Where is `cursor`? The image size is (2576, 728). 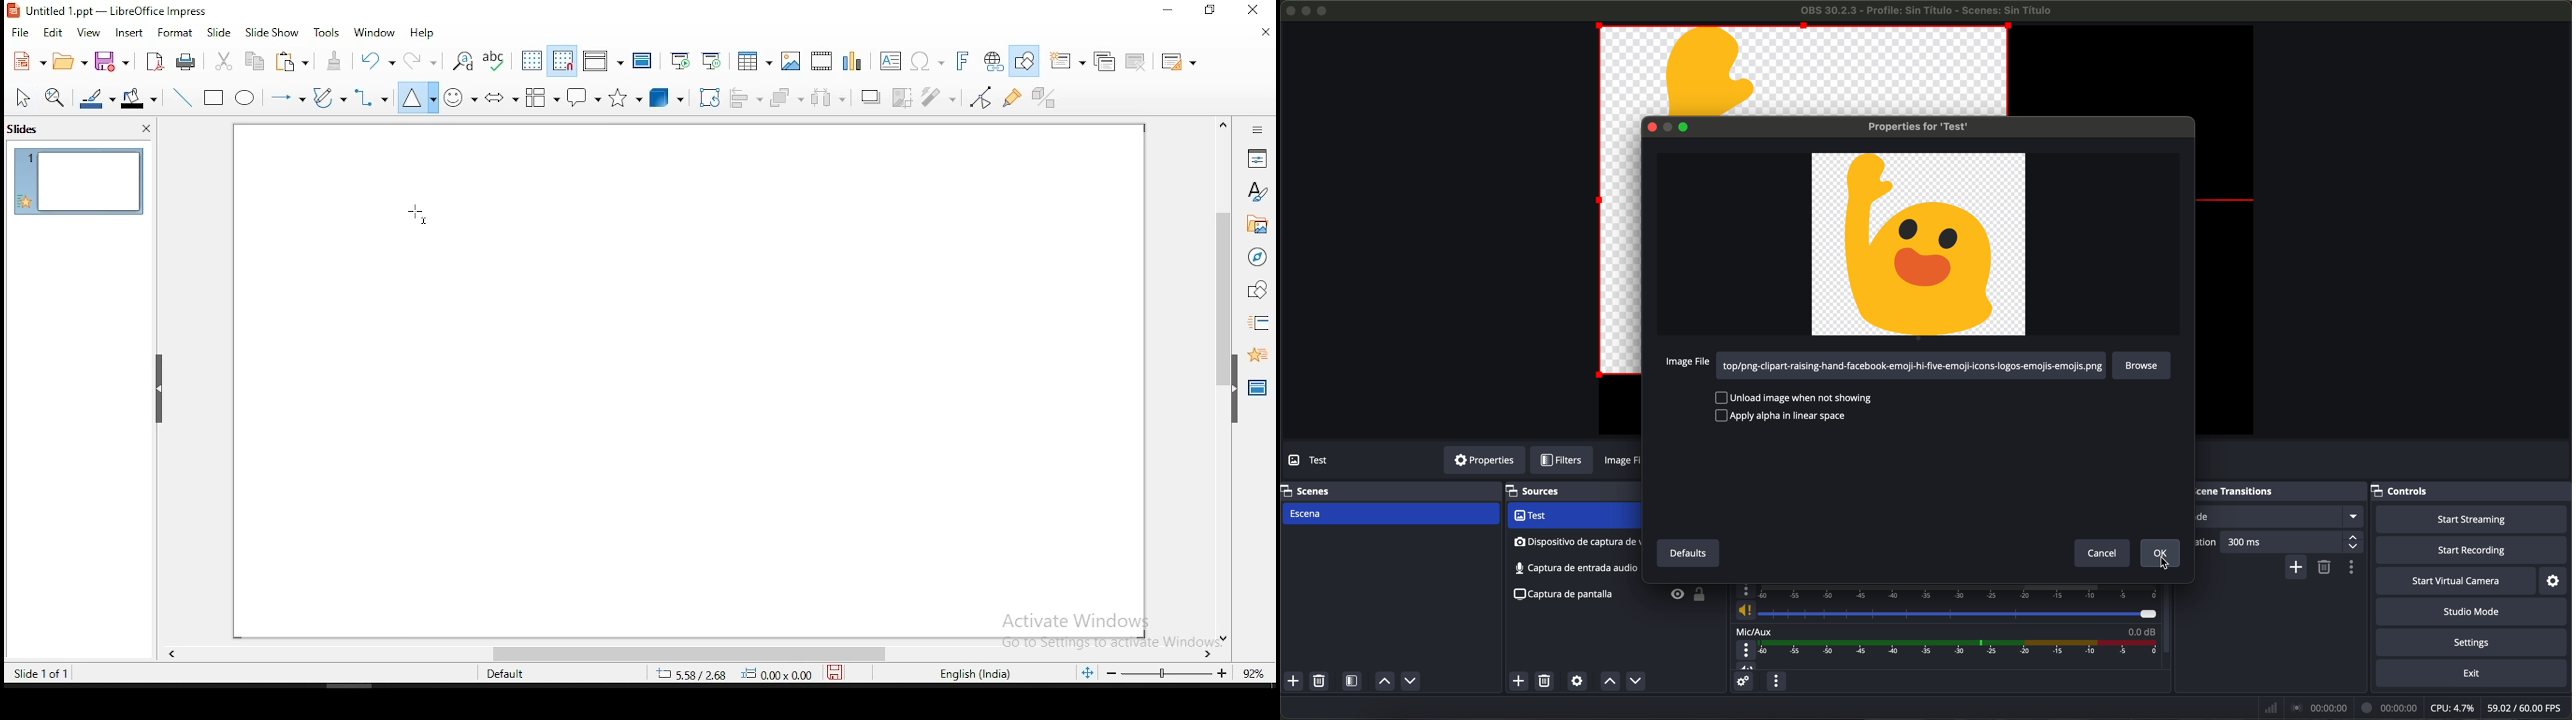
cursor is located at coordinates (2165, 565).